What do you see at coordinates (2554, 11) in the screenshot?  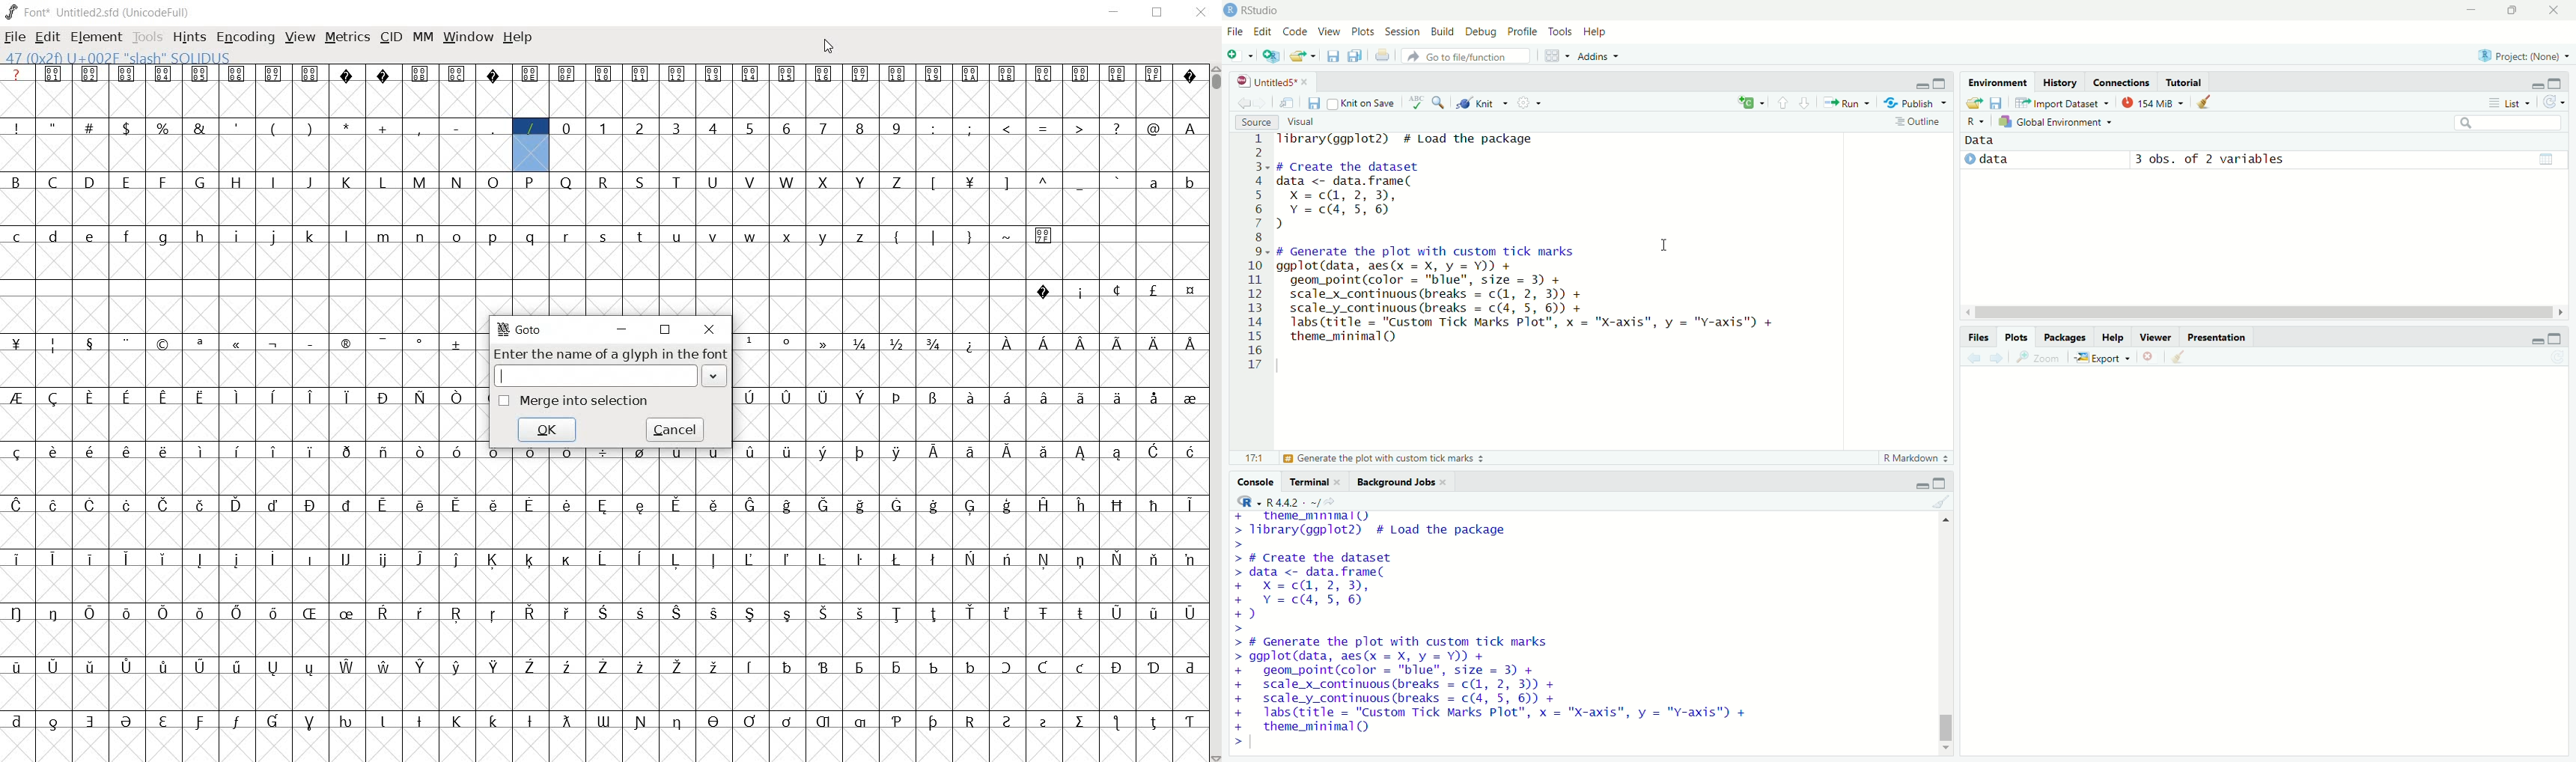 I see `close` at bounding box center [2554, 11].